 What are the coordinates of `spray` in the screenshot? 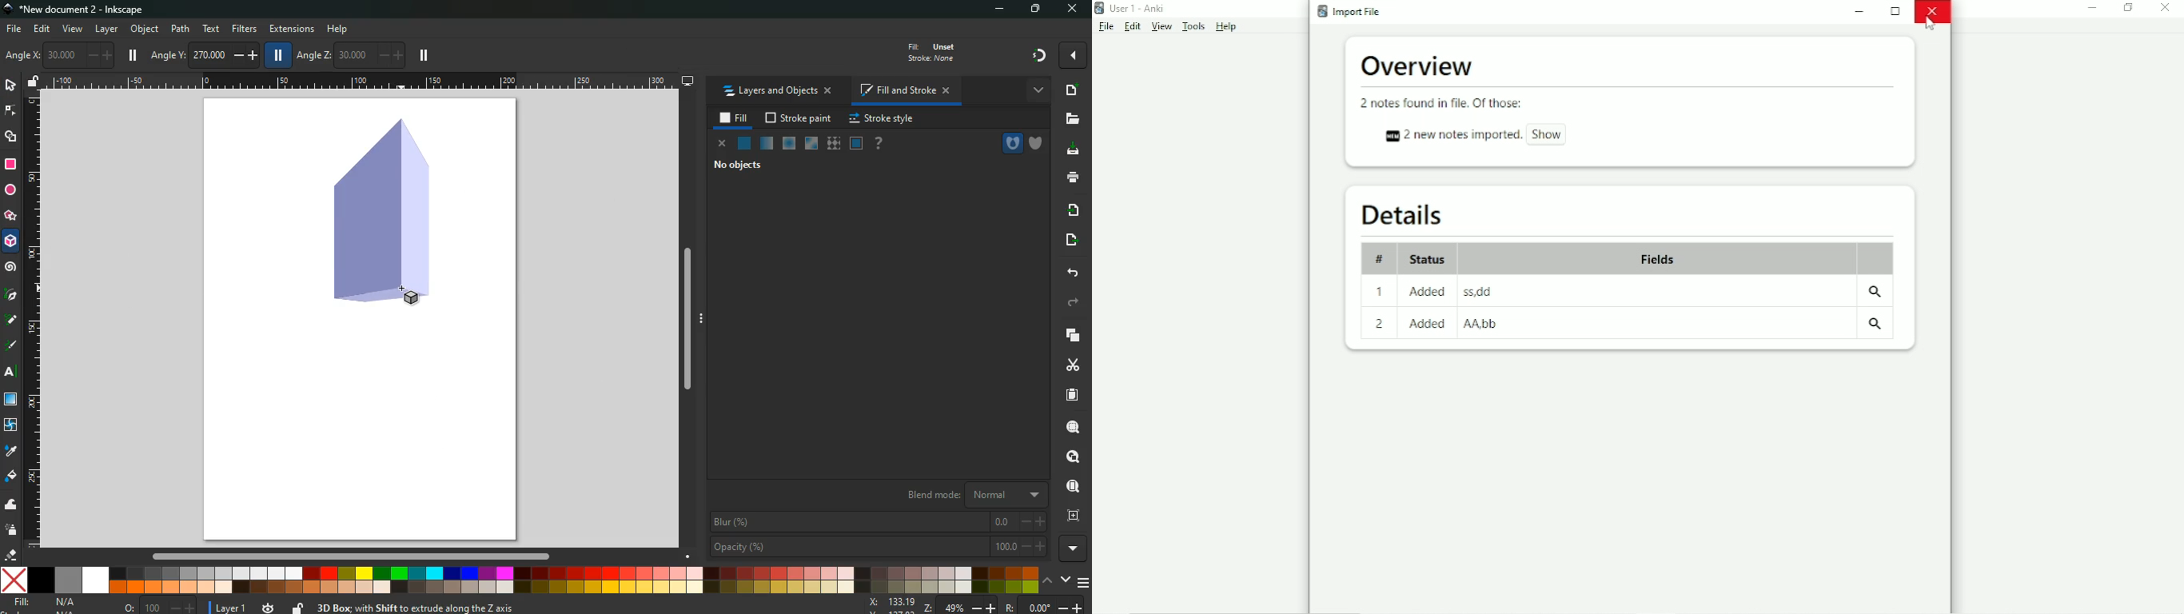 It's located at (11, 529).